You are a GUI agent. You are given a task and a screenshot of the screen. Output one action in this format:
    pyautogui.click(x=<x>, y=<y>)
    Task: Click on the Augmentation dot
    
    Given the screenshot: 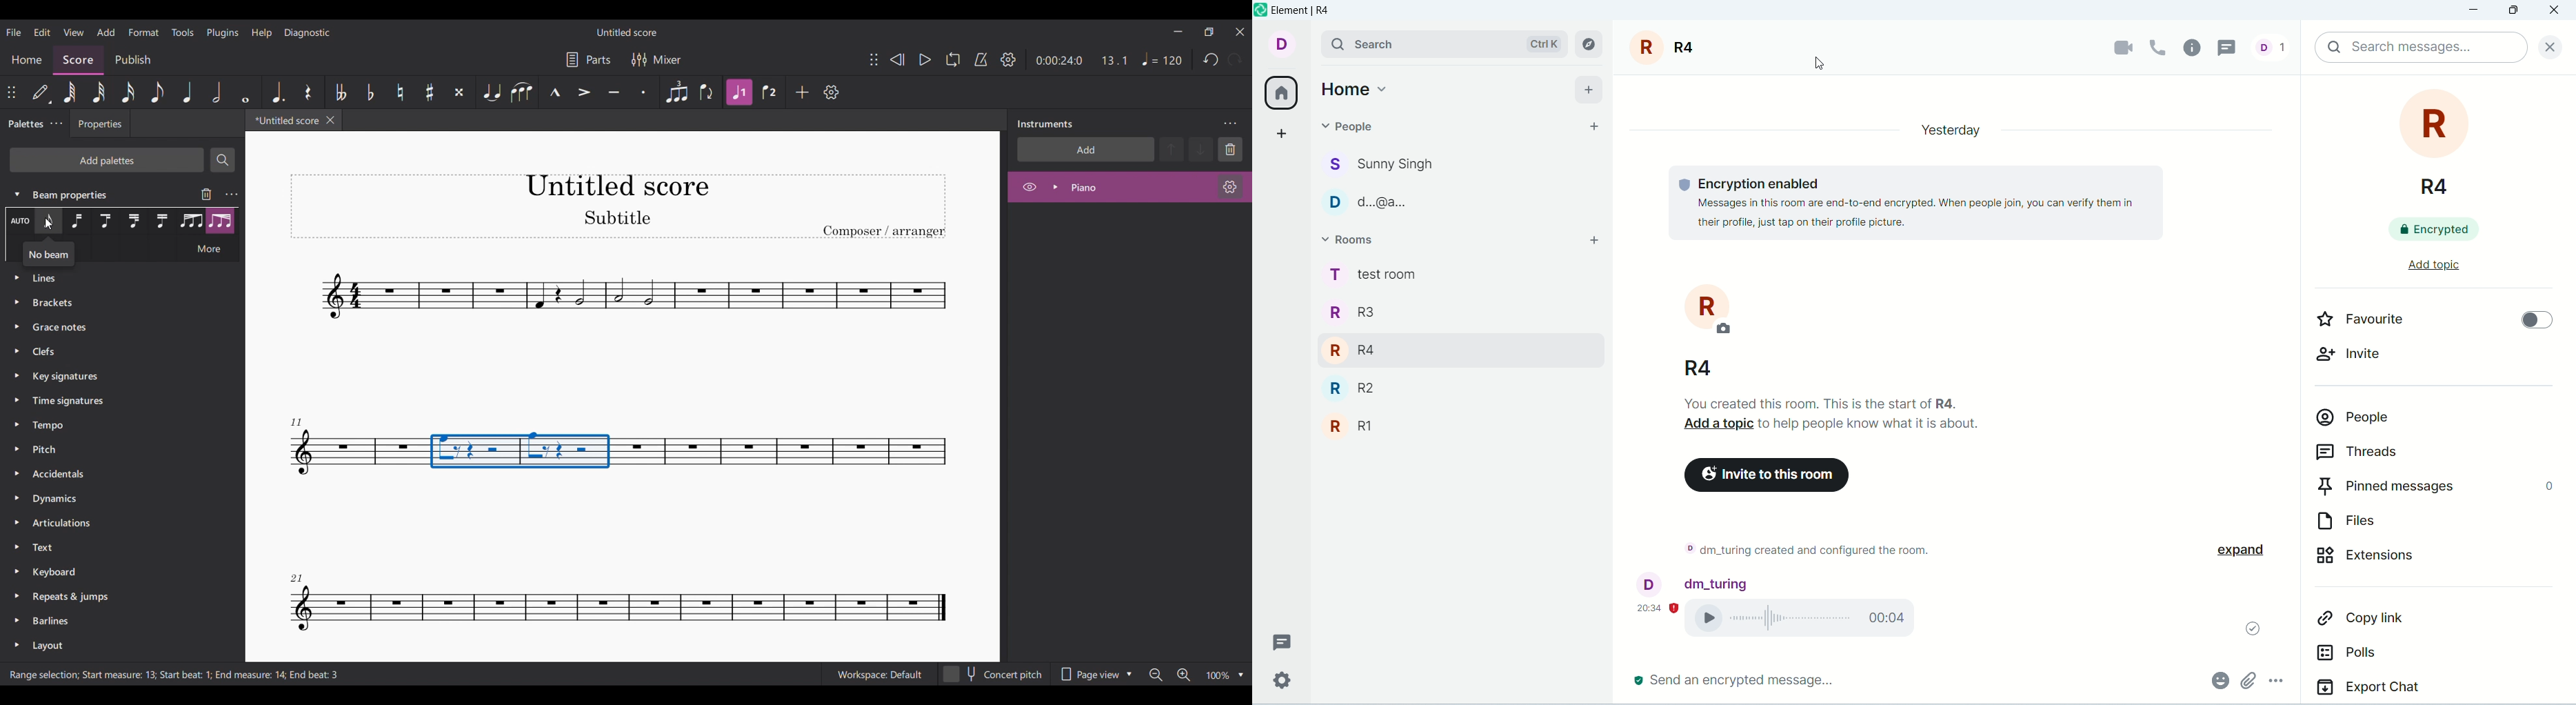 What is the action you would take?
    pyautogui.click(x=277, y=92)
    